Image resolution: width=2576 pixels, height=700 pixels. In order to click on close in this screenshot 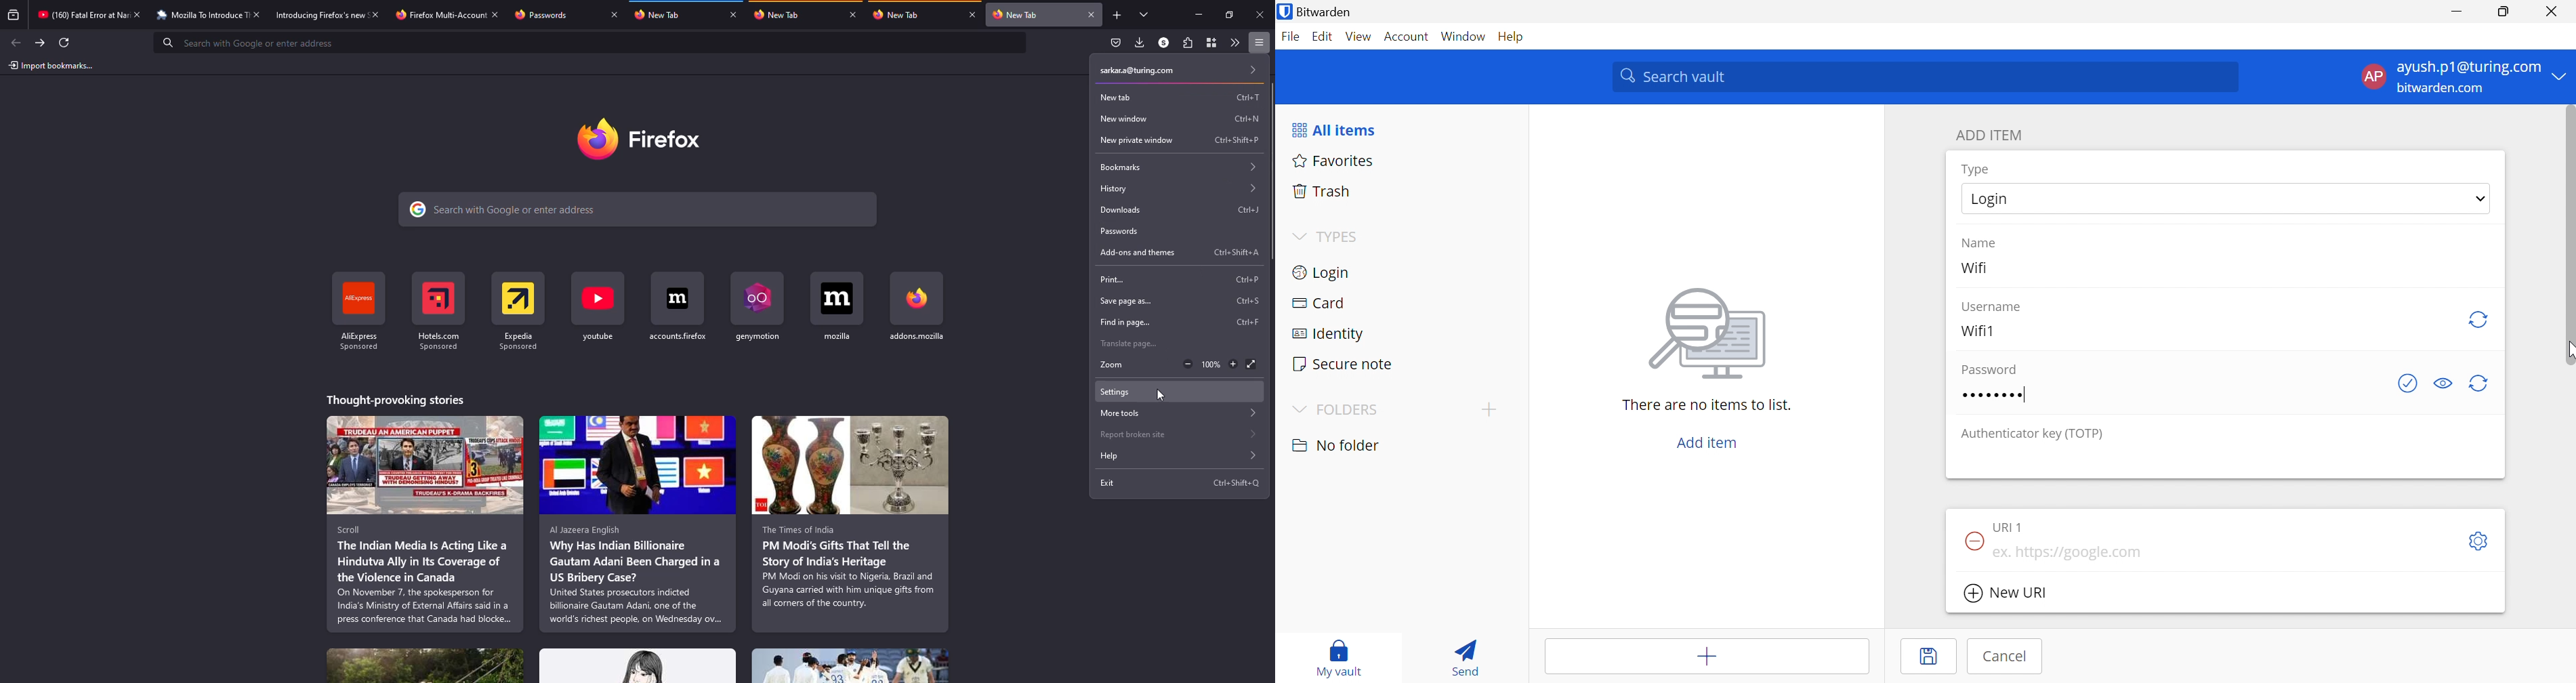, I will do `click(138, 14)`.